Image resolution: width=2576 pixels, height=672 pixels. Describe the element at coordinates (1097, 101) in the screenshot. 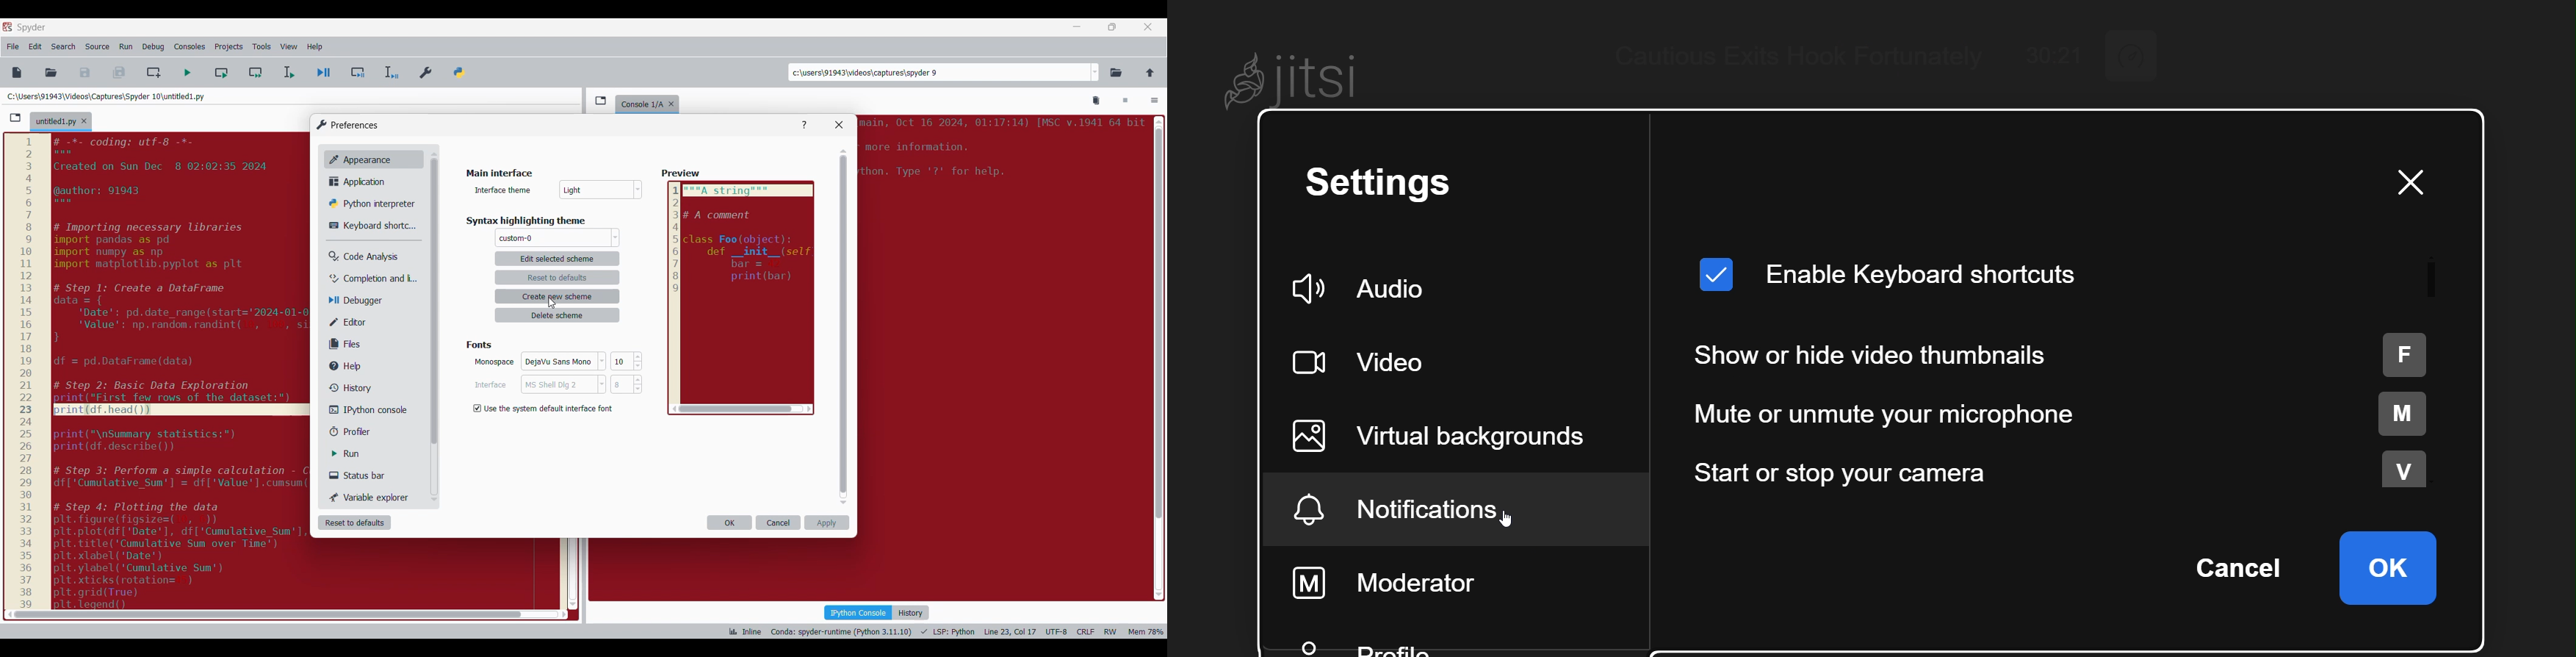

I see `Remove all variables from namespace` at that location.